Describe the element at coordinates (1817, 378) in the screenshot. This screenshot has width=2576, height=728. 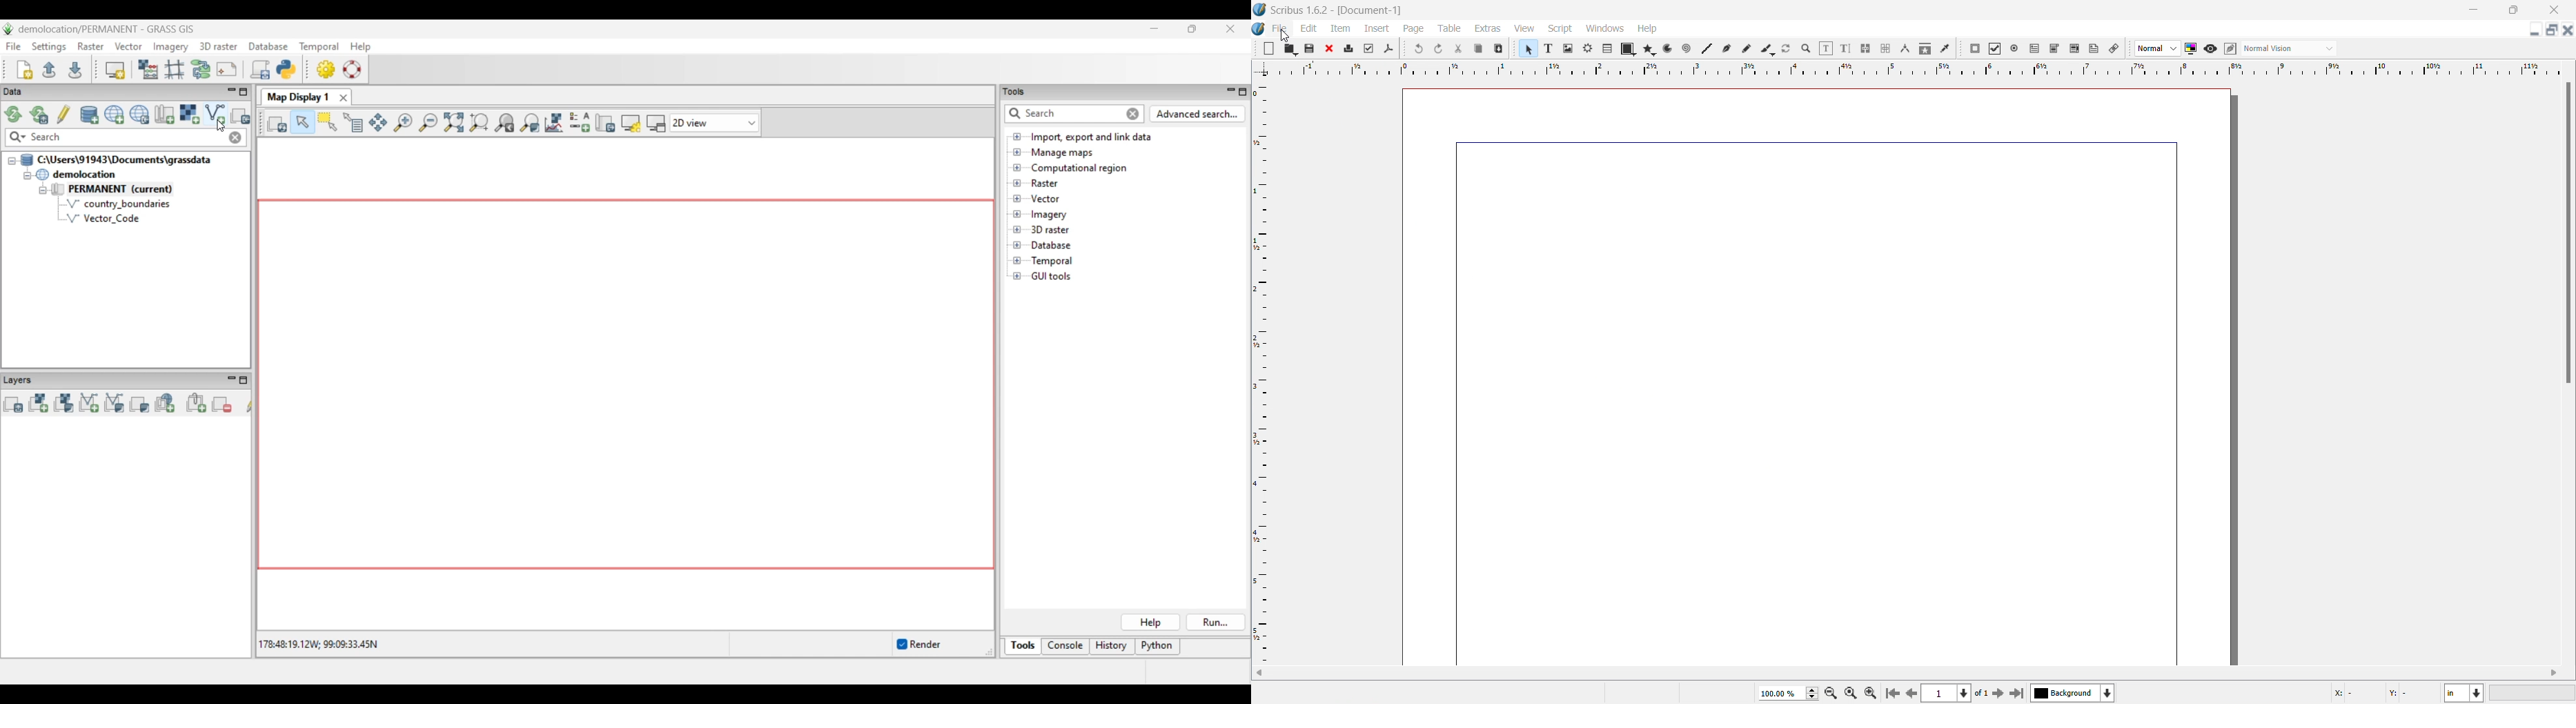
I see `Blank Document` at that location.